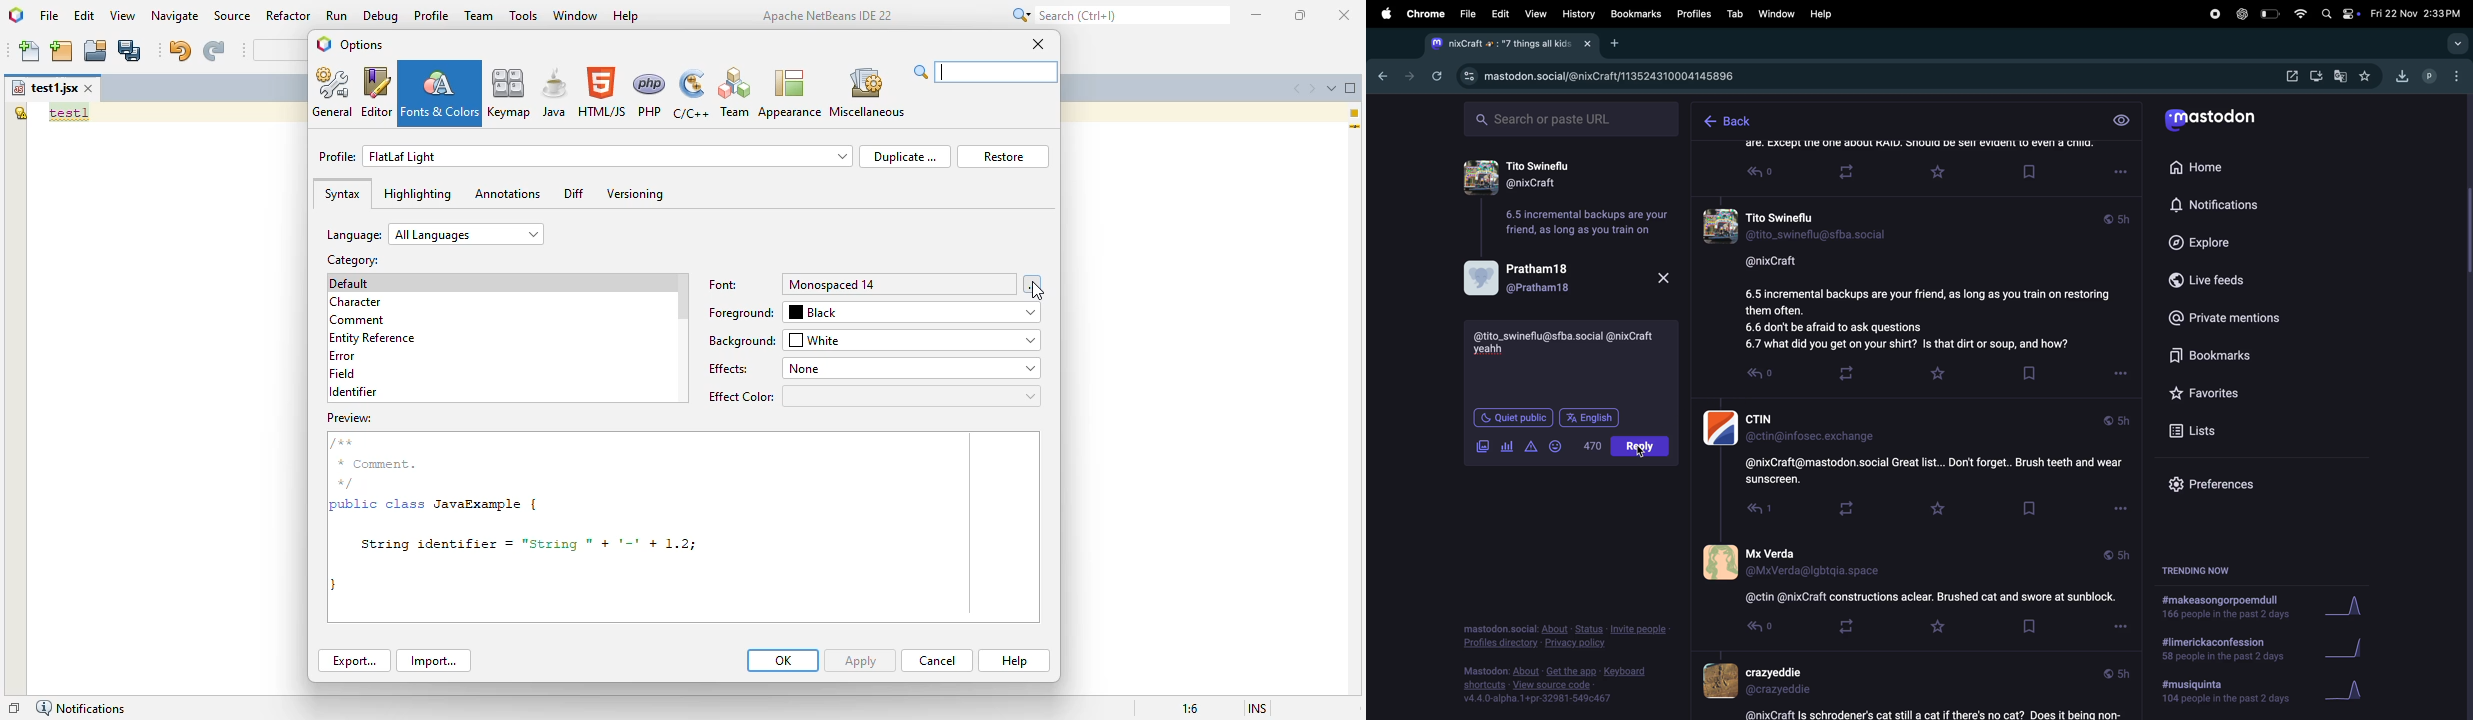 This screenshot has height=728, width=2492. Describe the element at coordinates (2352, 646) in the screenshot. I see `graph` at that location.